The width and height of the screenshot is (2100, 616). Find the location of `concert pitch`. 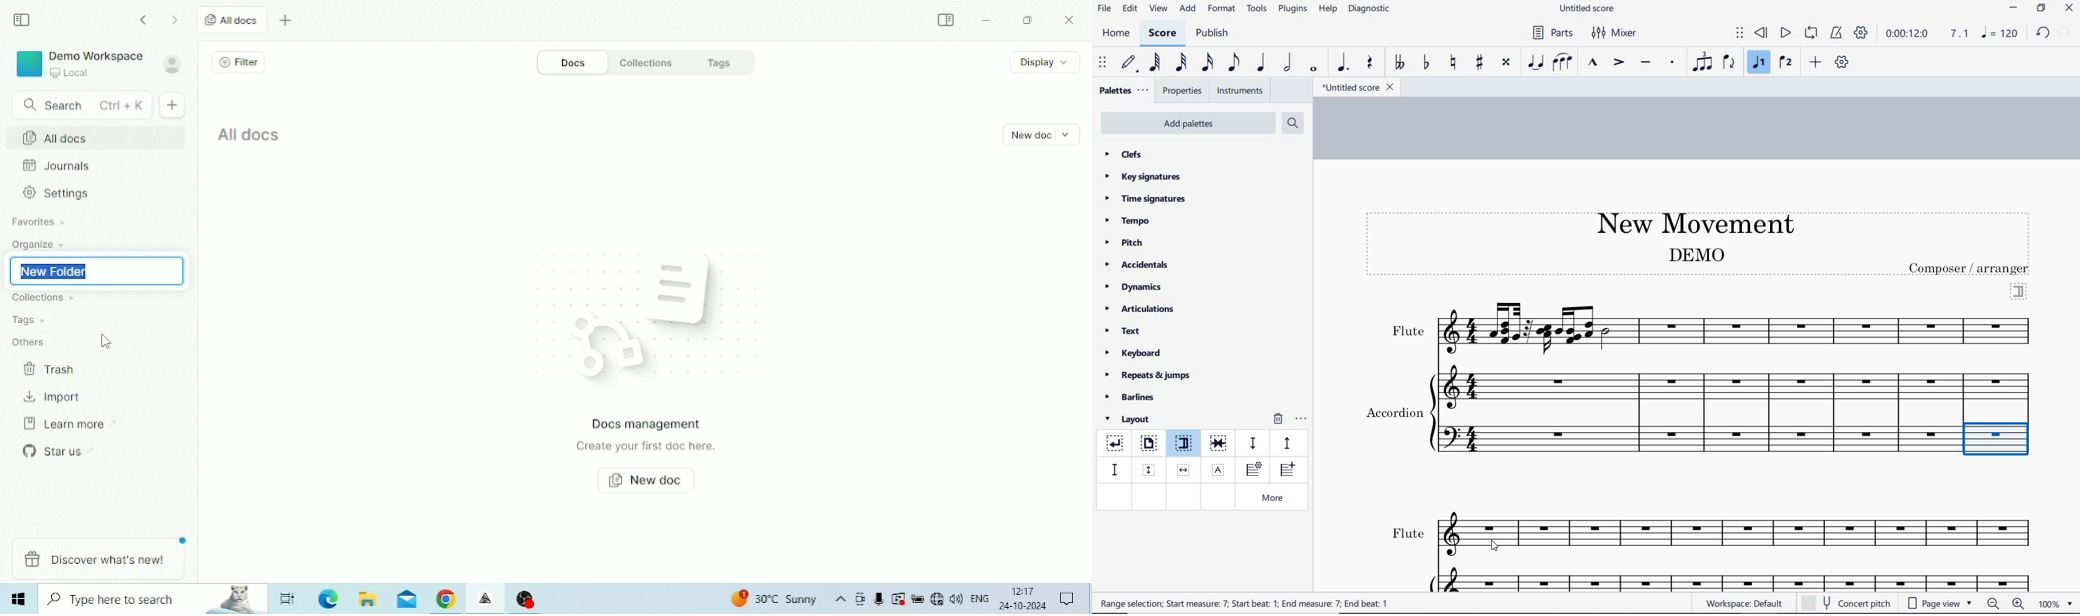

concert pitch is located at coordinates (1847, 602).